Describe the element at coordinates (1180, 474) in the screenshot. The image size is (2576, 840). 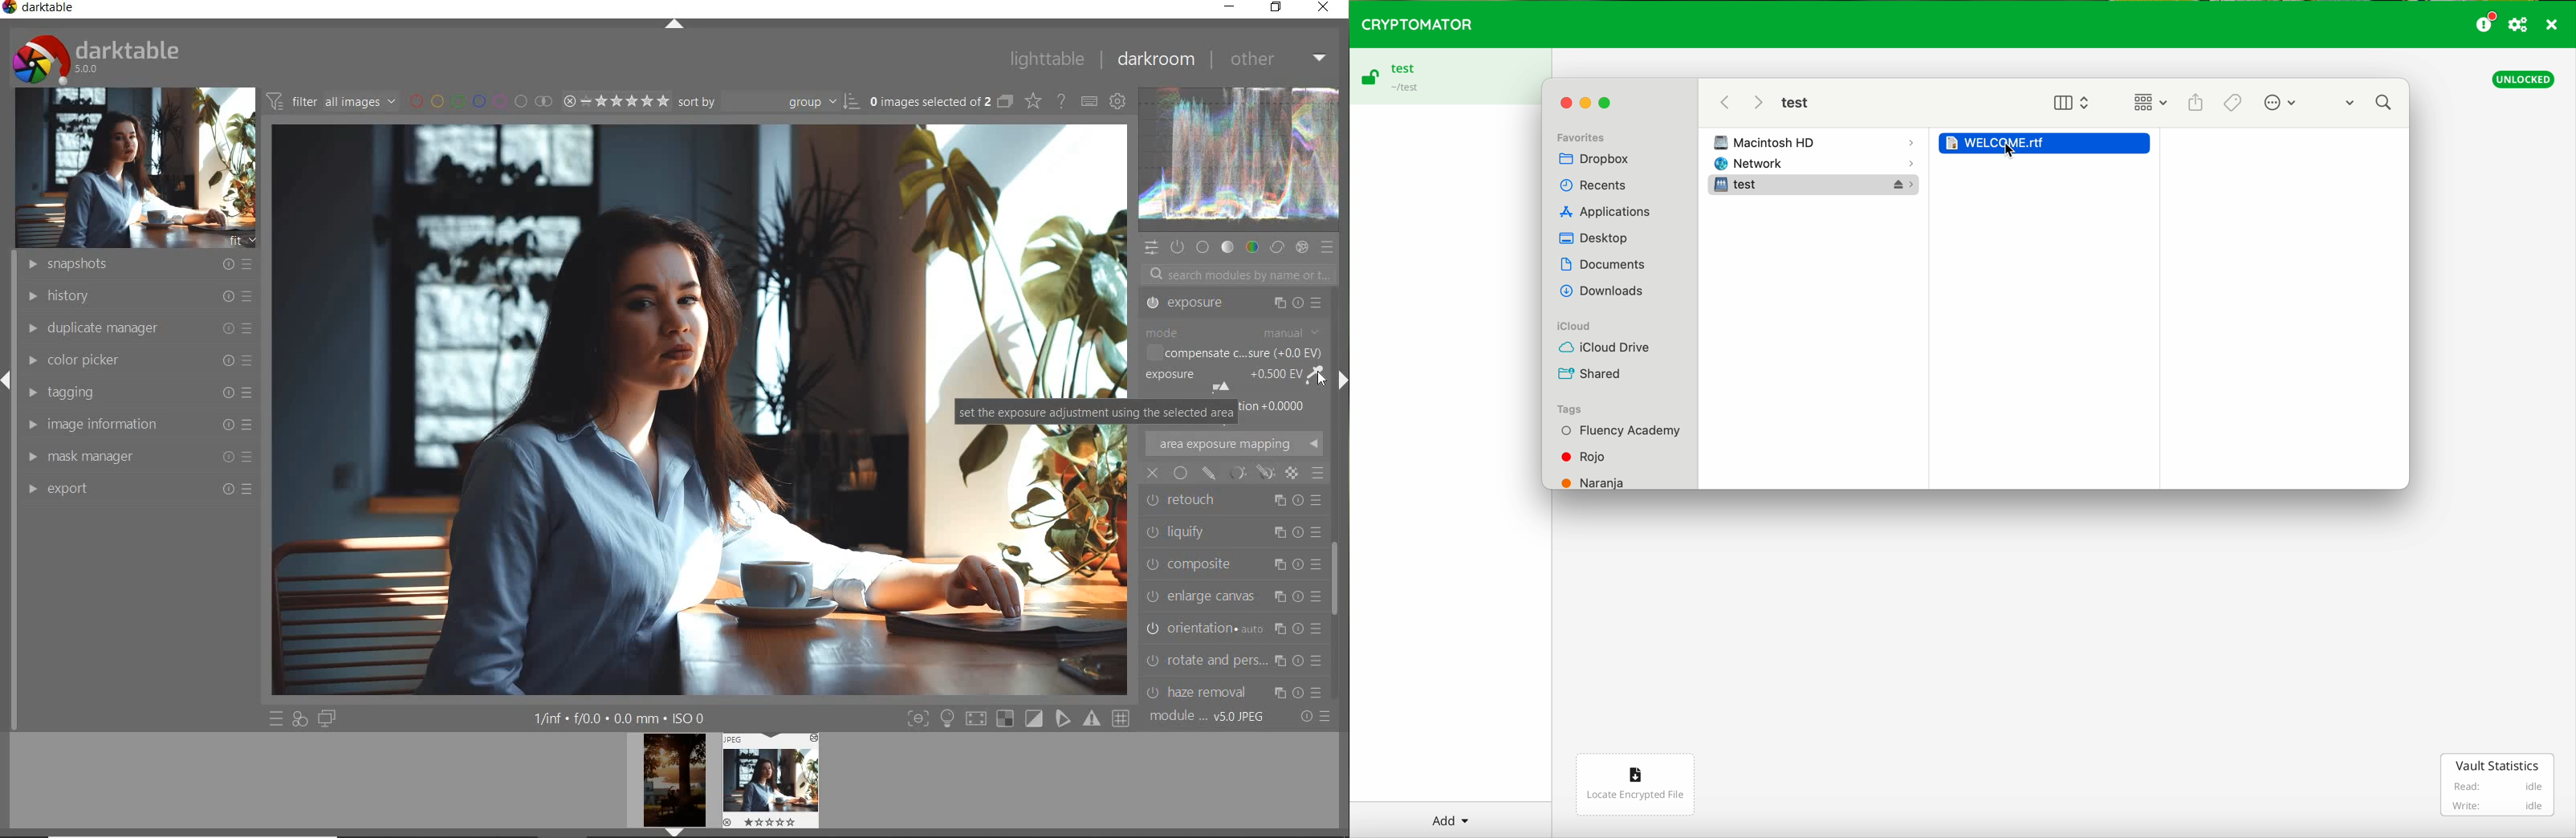
I see `uniformly` at that location.